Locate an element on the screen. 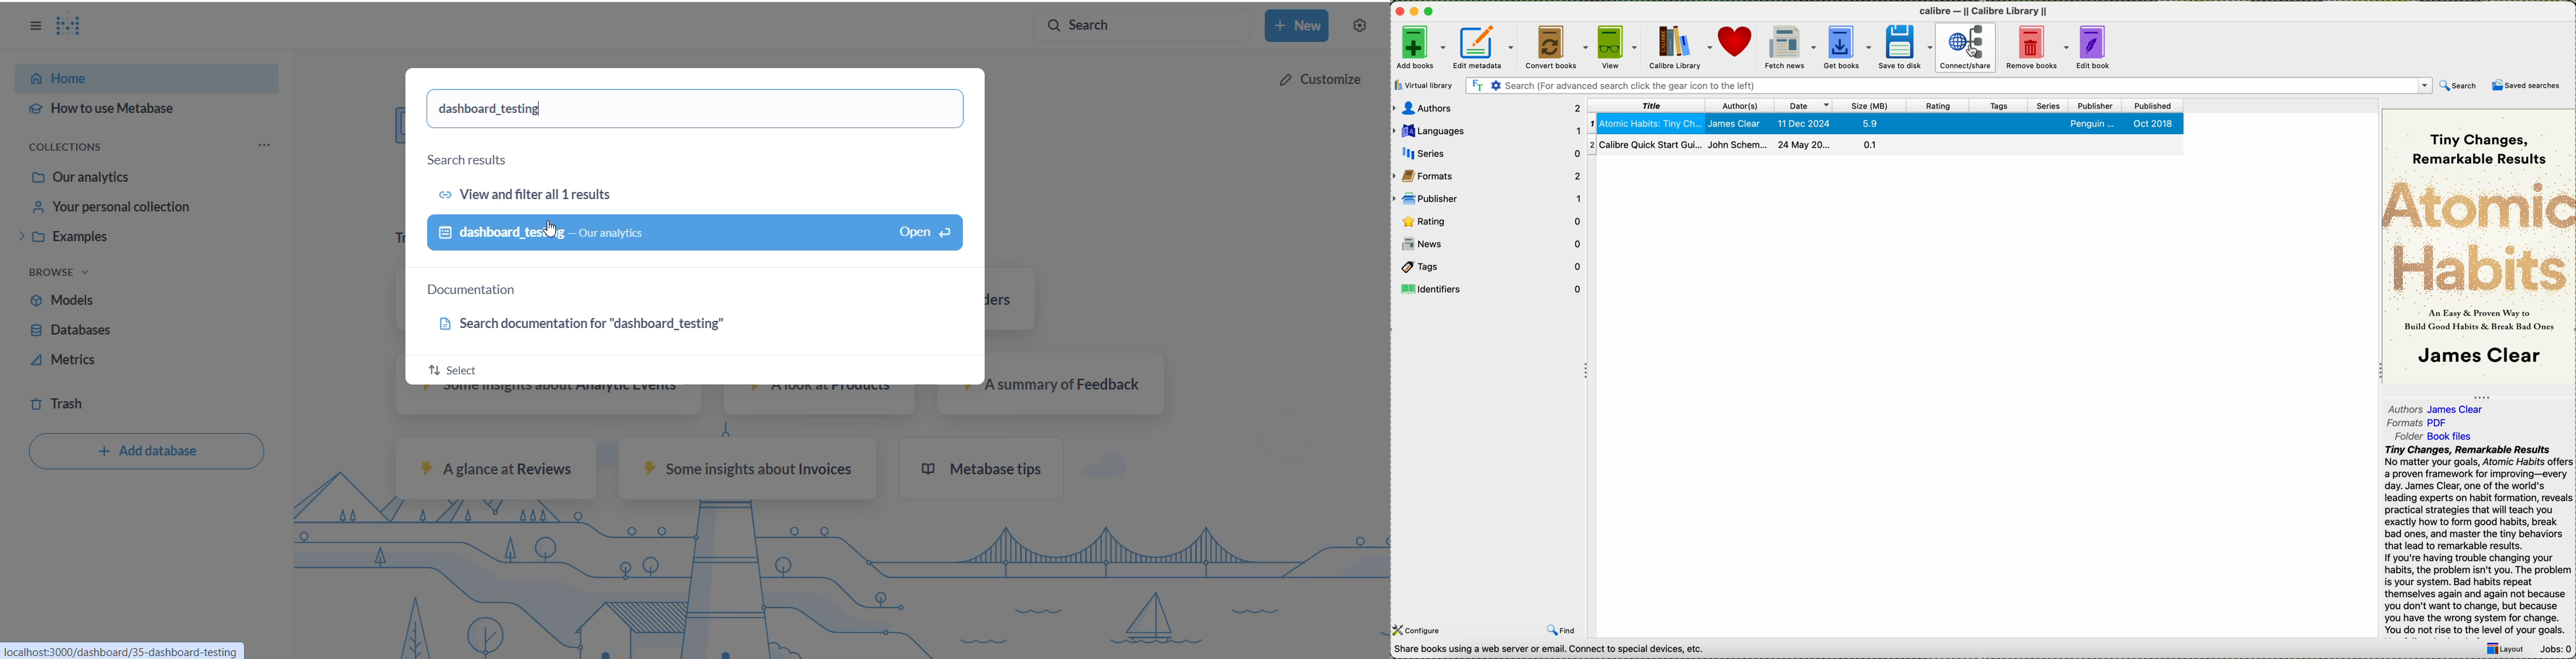  calibre library is located at coordinates (1681, 46).